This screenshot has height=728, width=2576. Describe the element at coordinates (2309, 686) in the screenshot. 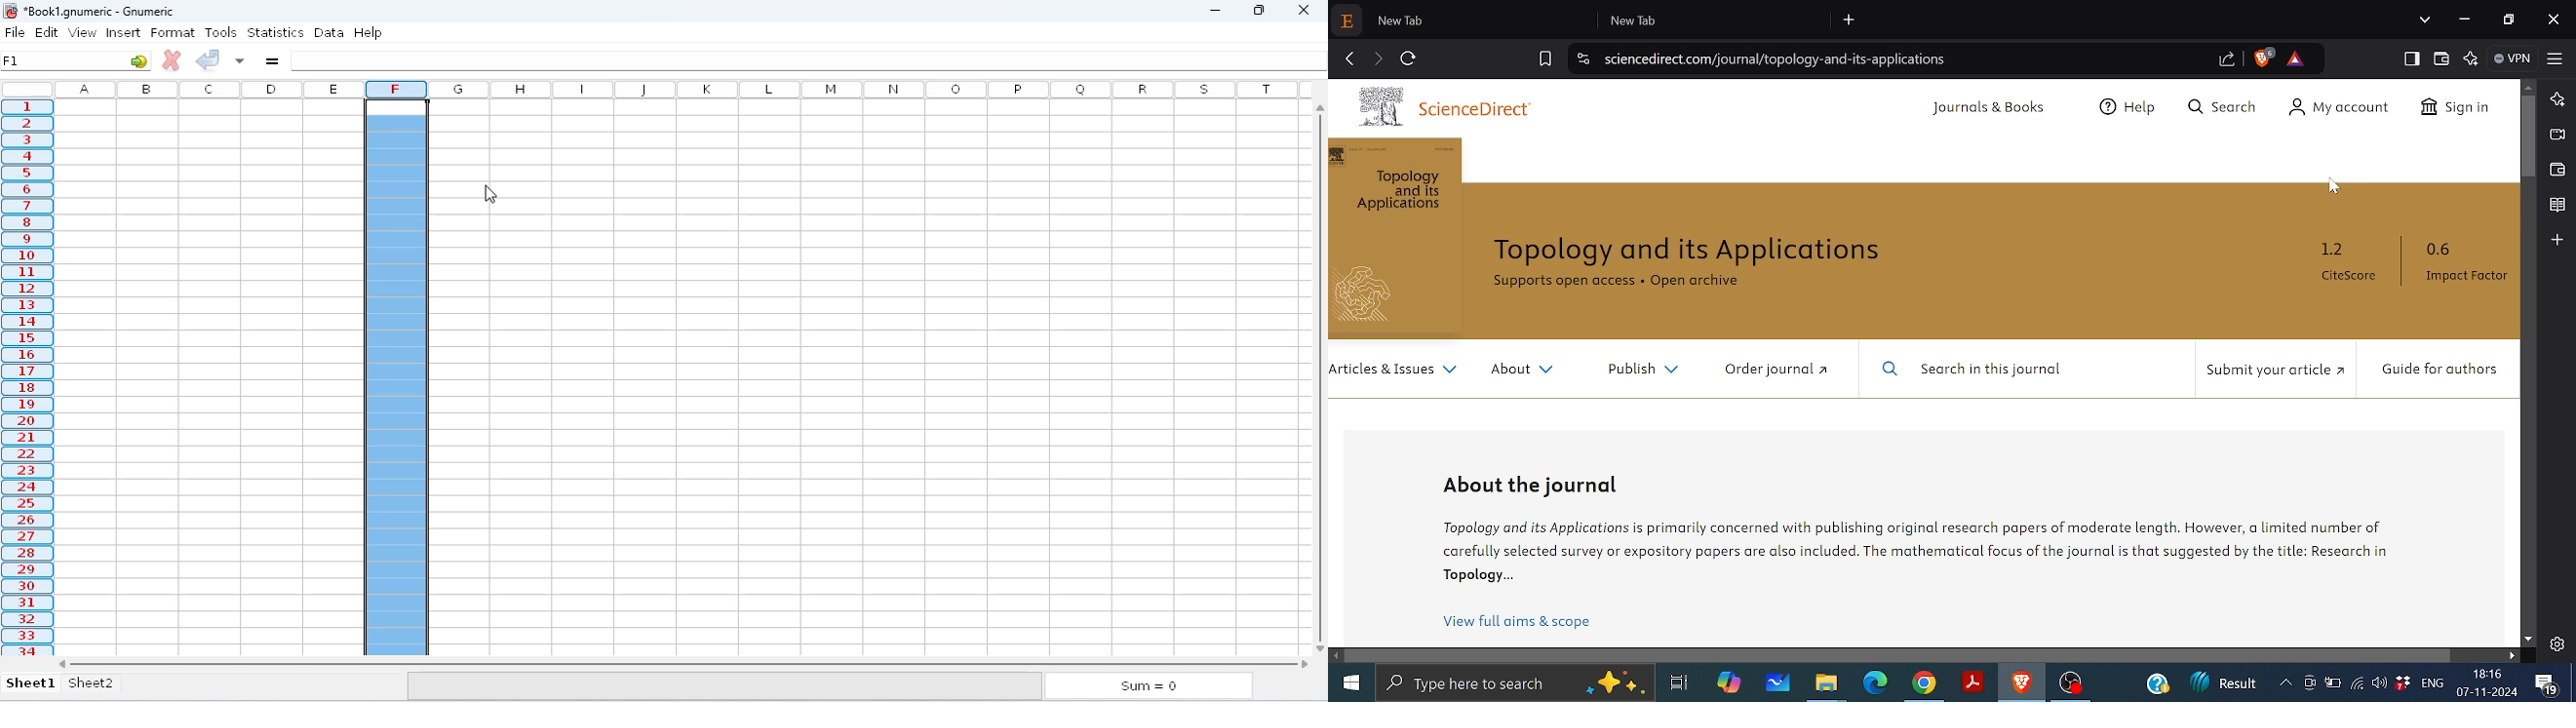

I see `Meet now` at that location.